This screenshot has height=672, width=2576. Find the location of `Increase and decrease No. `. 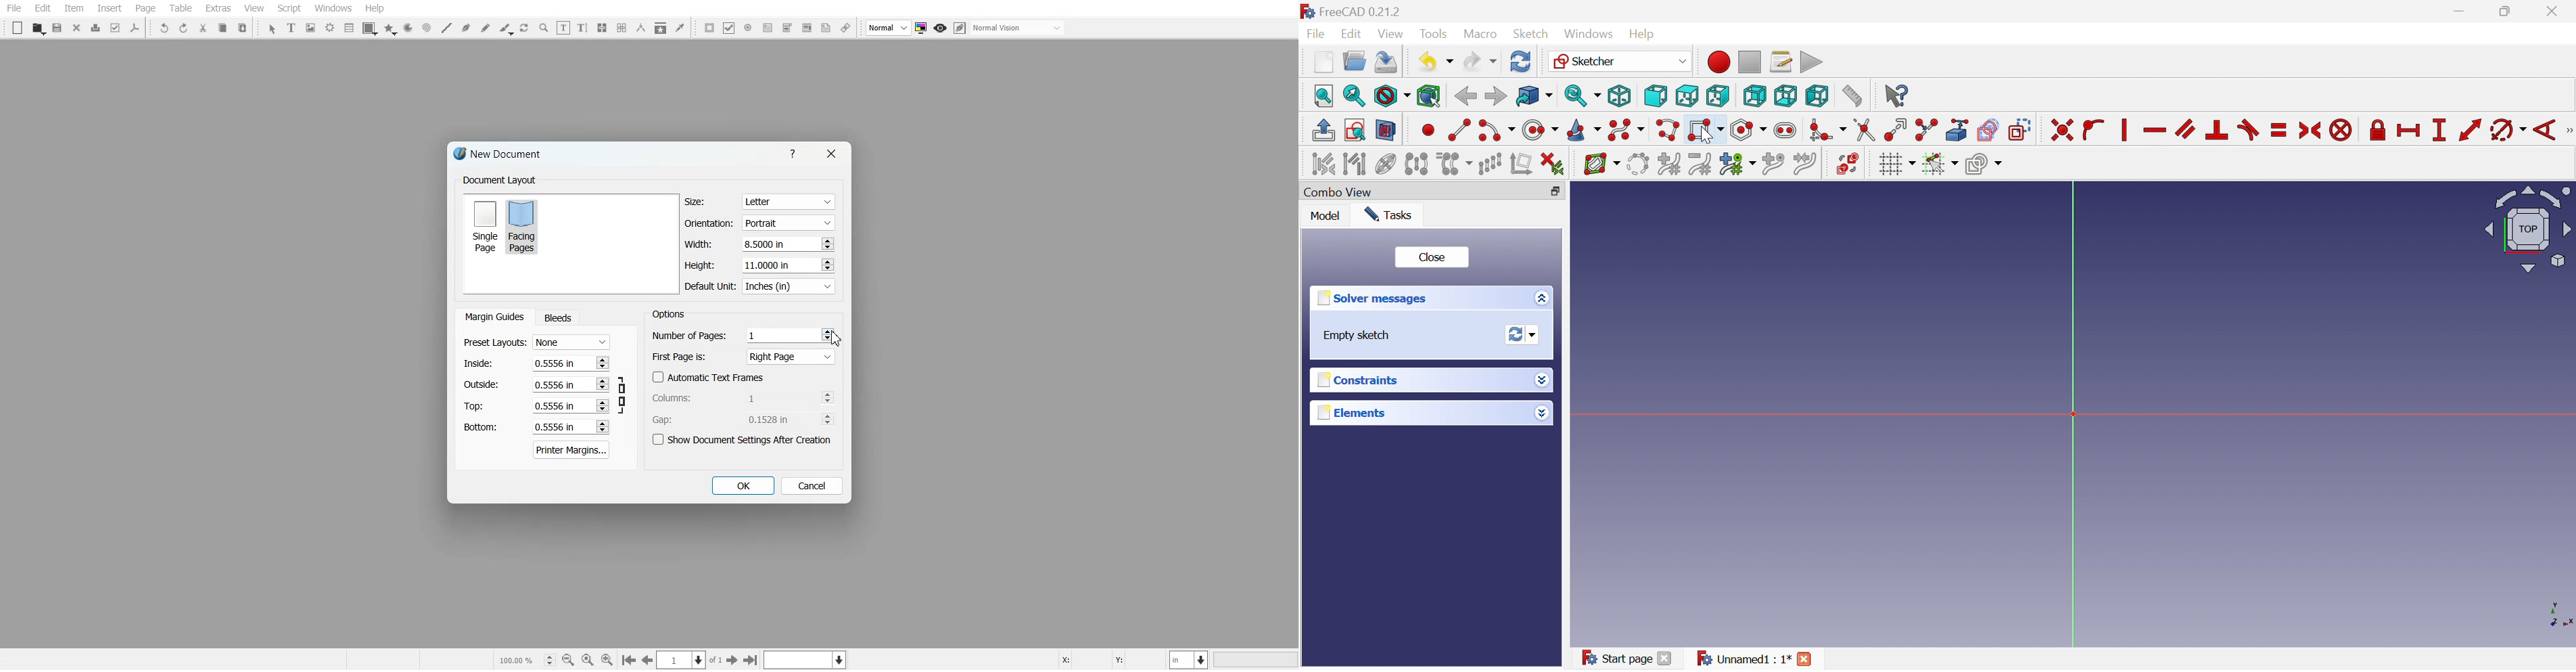

Increase and decrease No.  is located at coordinates (826, 244).